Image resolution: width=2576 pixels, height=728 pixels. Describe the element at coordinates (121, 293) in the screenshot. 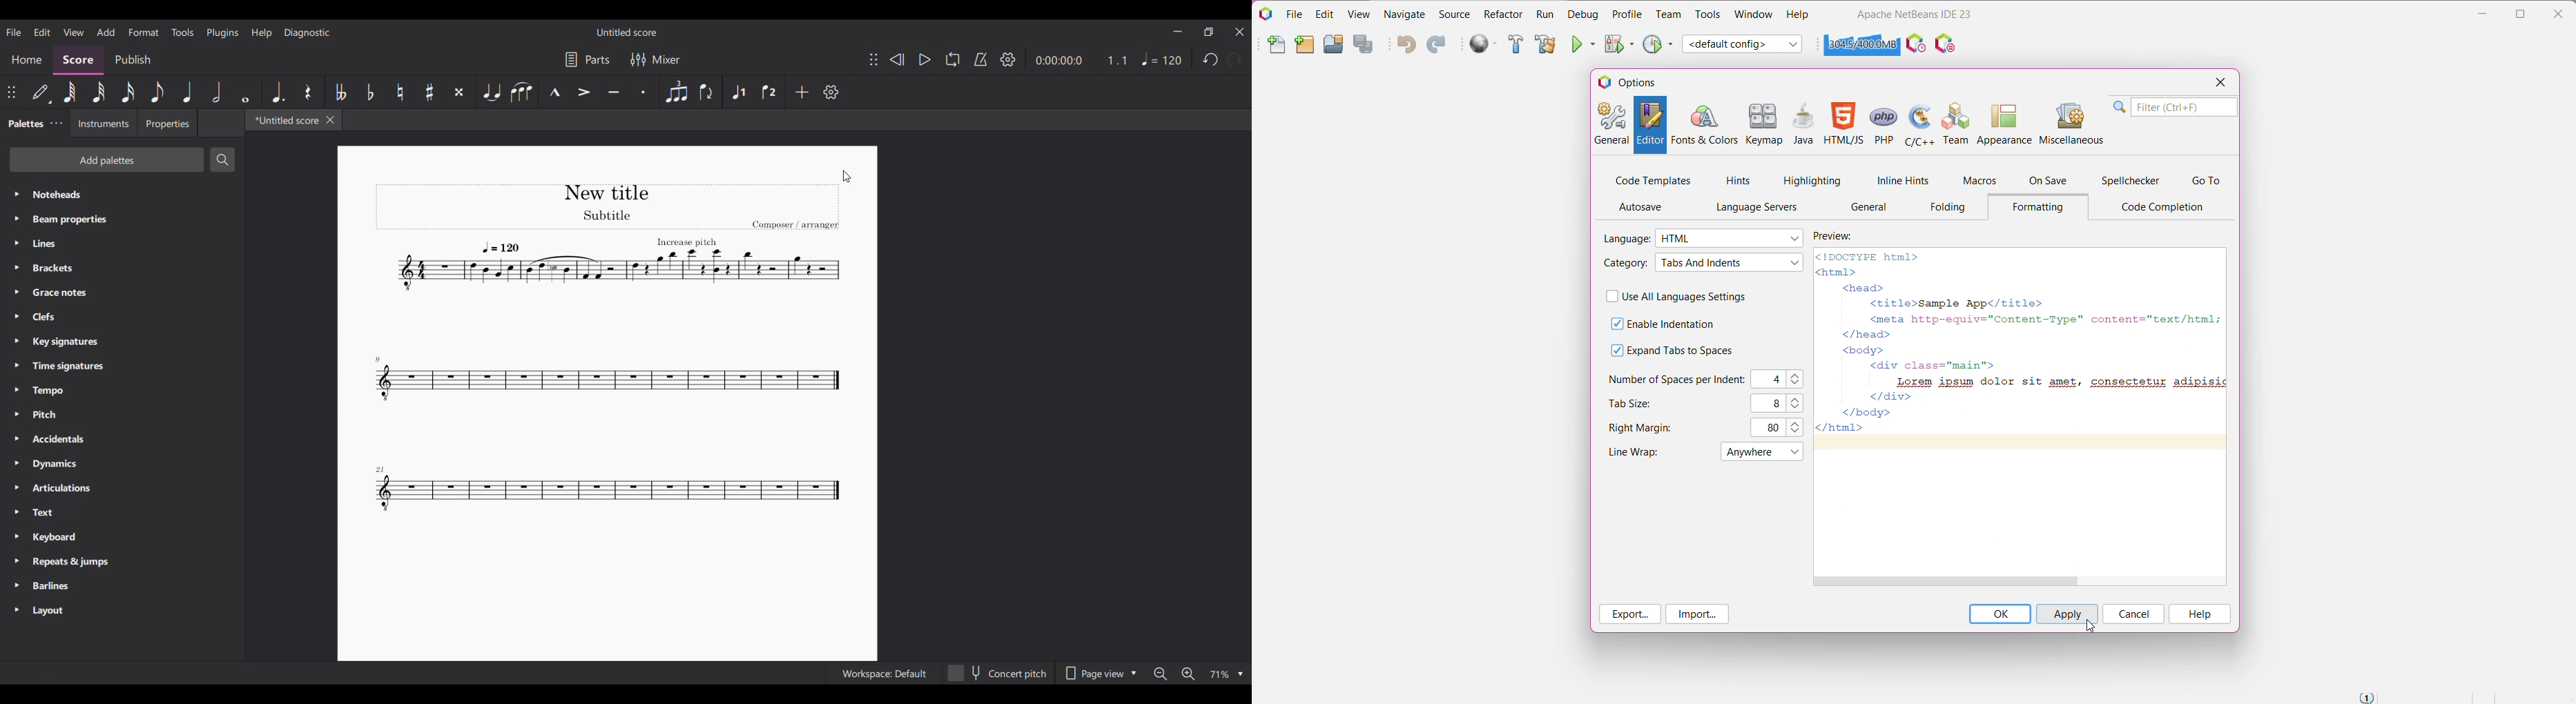

I see `Grace notes` at that location.